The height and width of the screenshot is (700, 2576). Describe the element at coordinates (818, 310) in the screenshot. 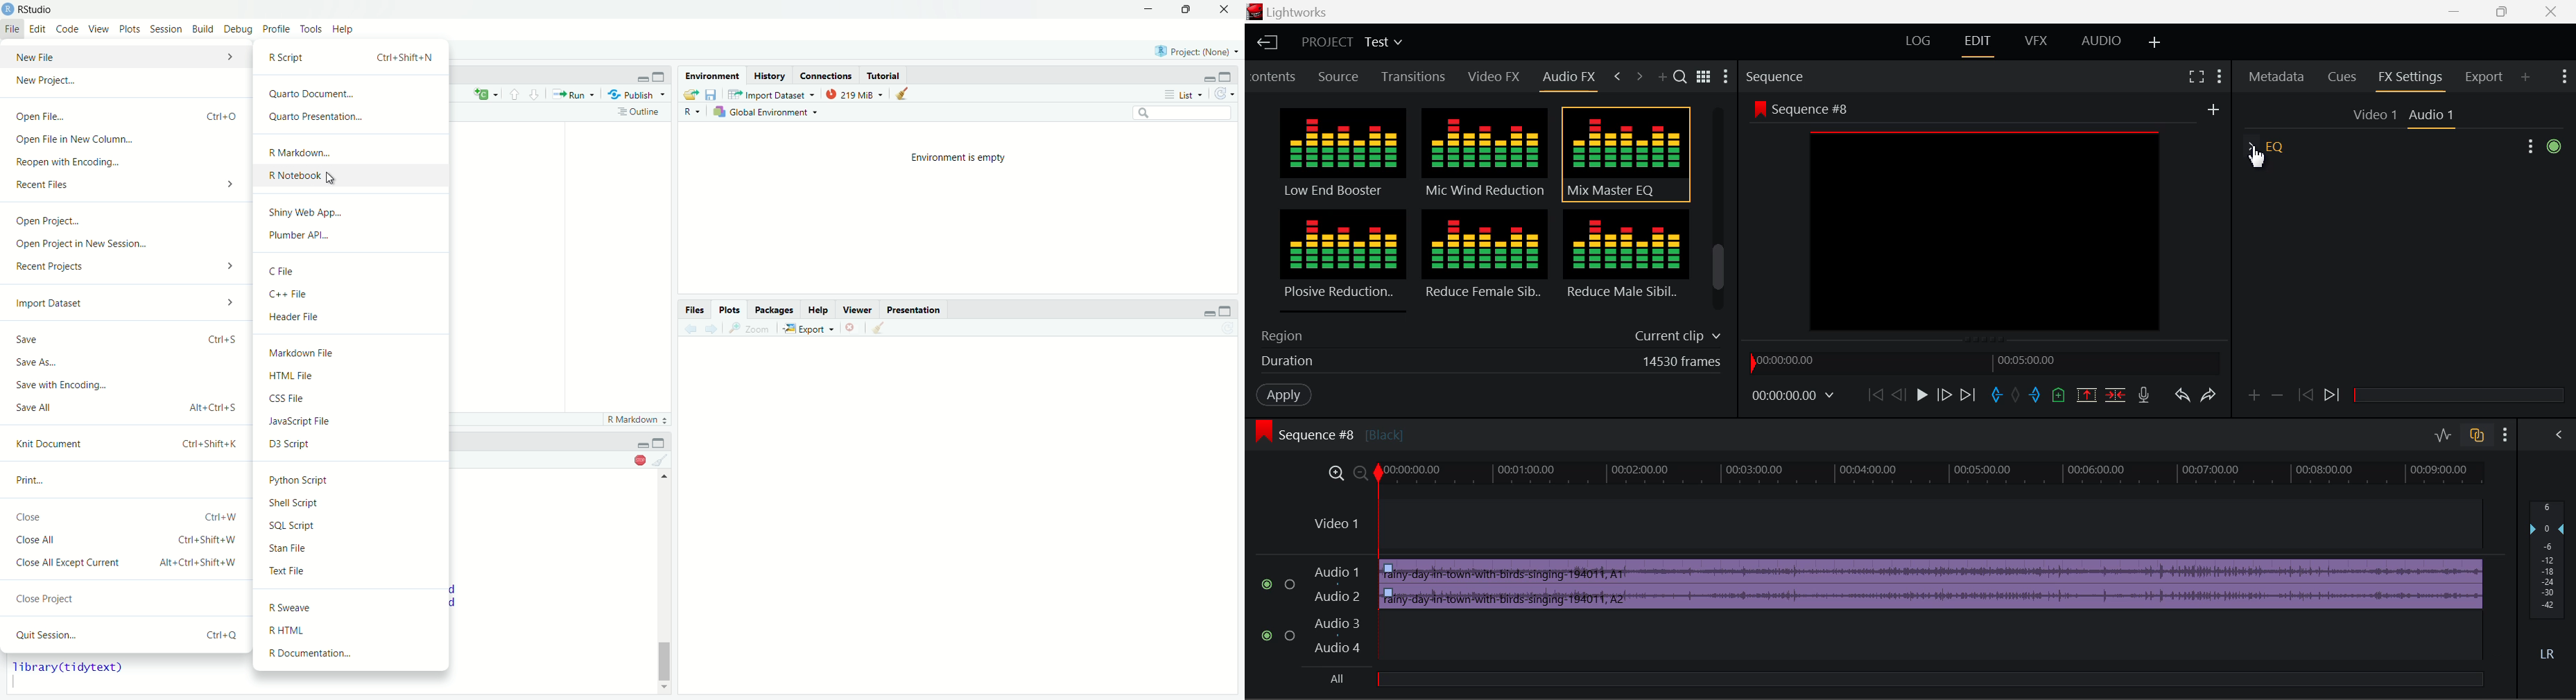

I see `help` at that location.